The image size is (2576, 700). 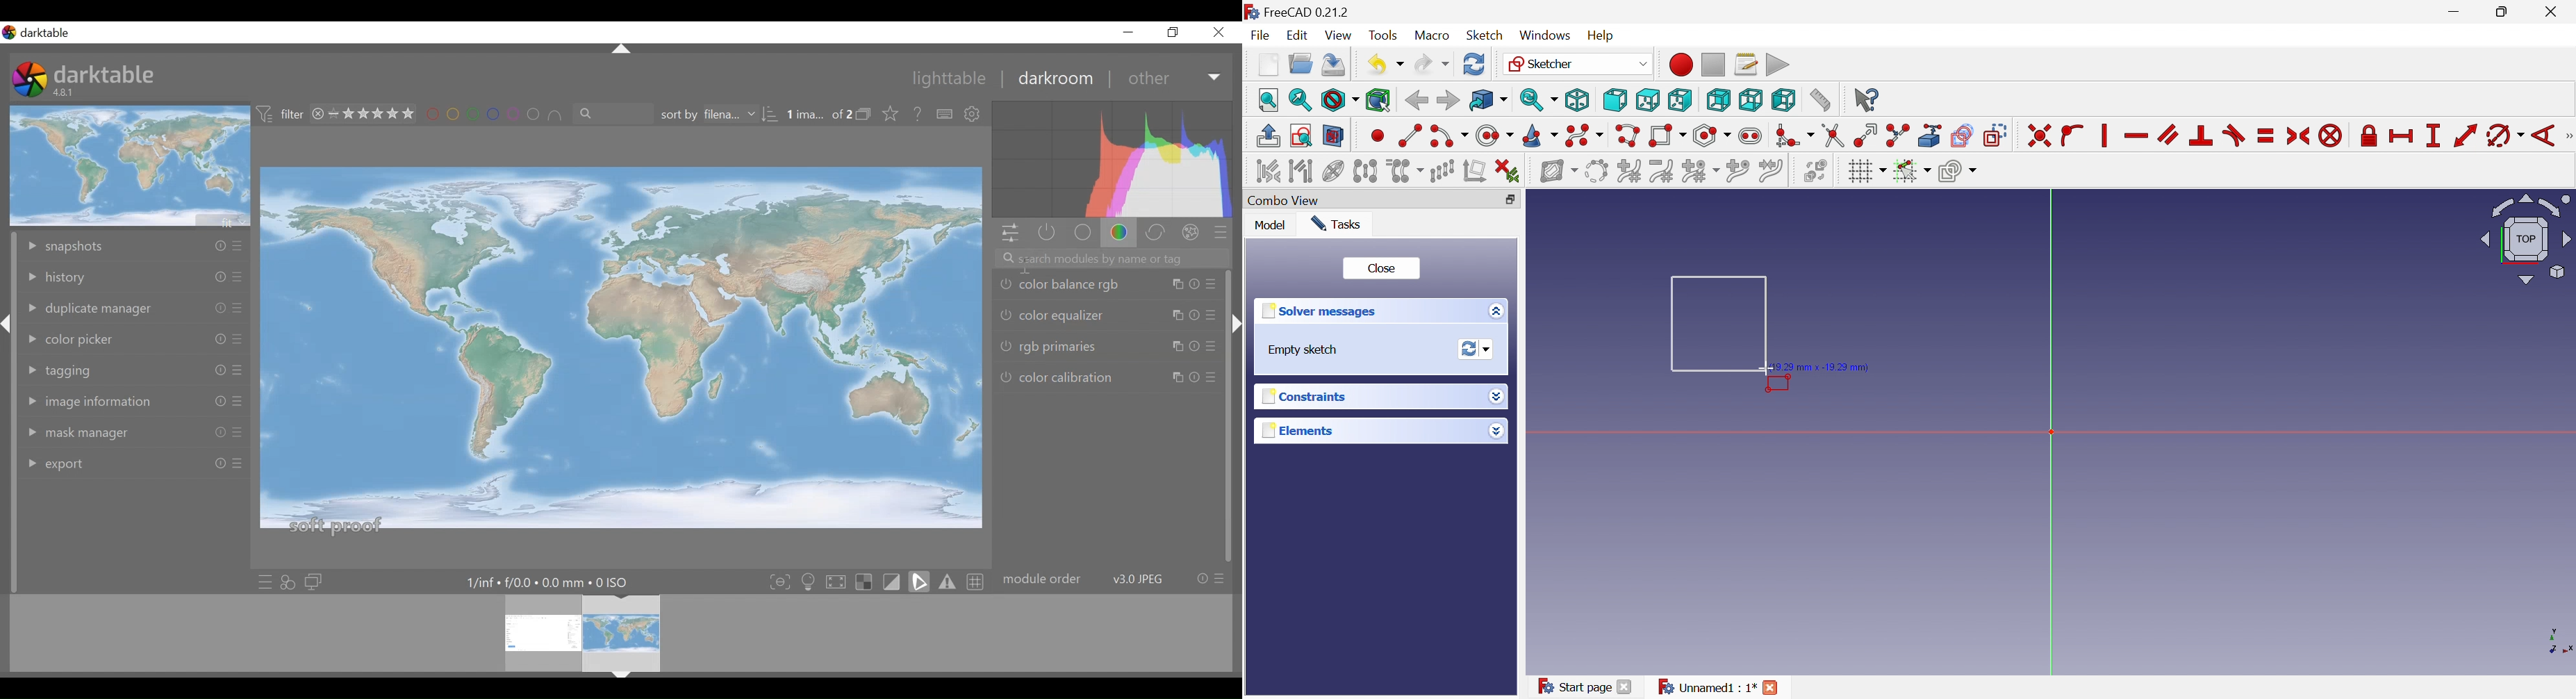 I want to click on , so click(x=1182, y=347).